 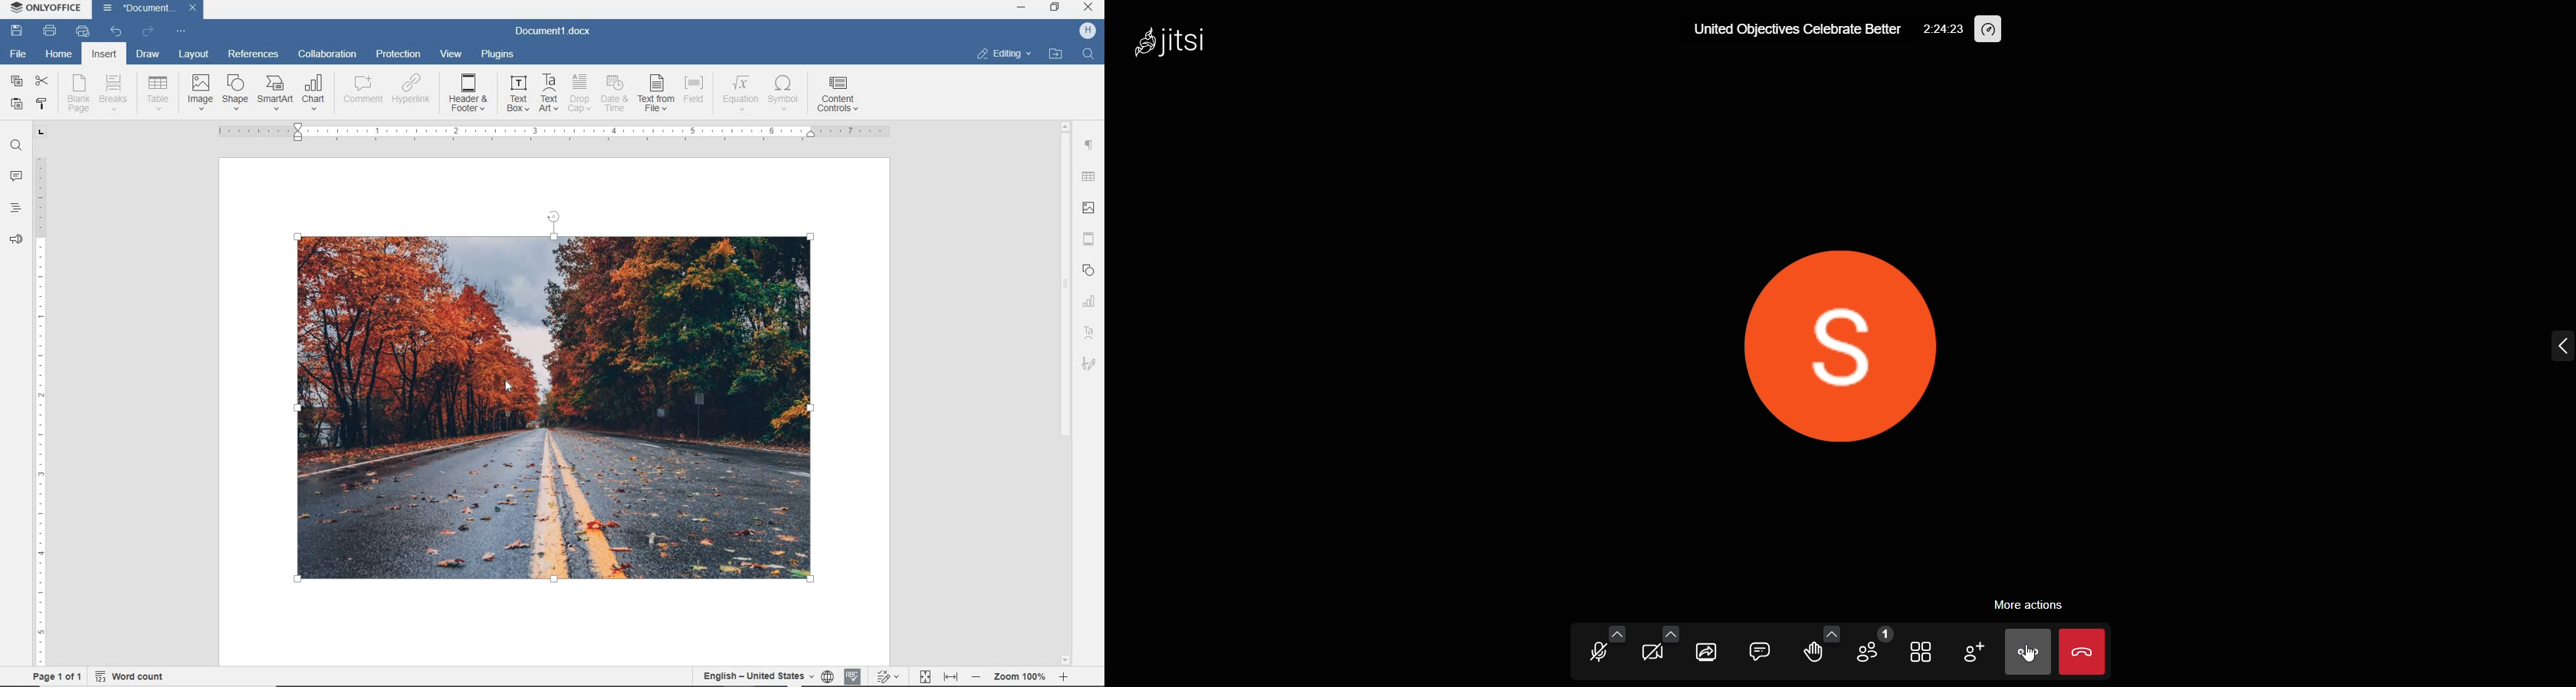 I want to click on save, so click(x=16, y=32).